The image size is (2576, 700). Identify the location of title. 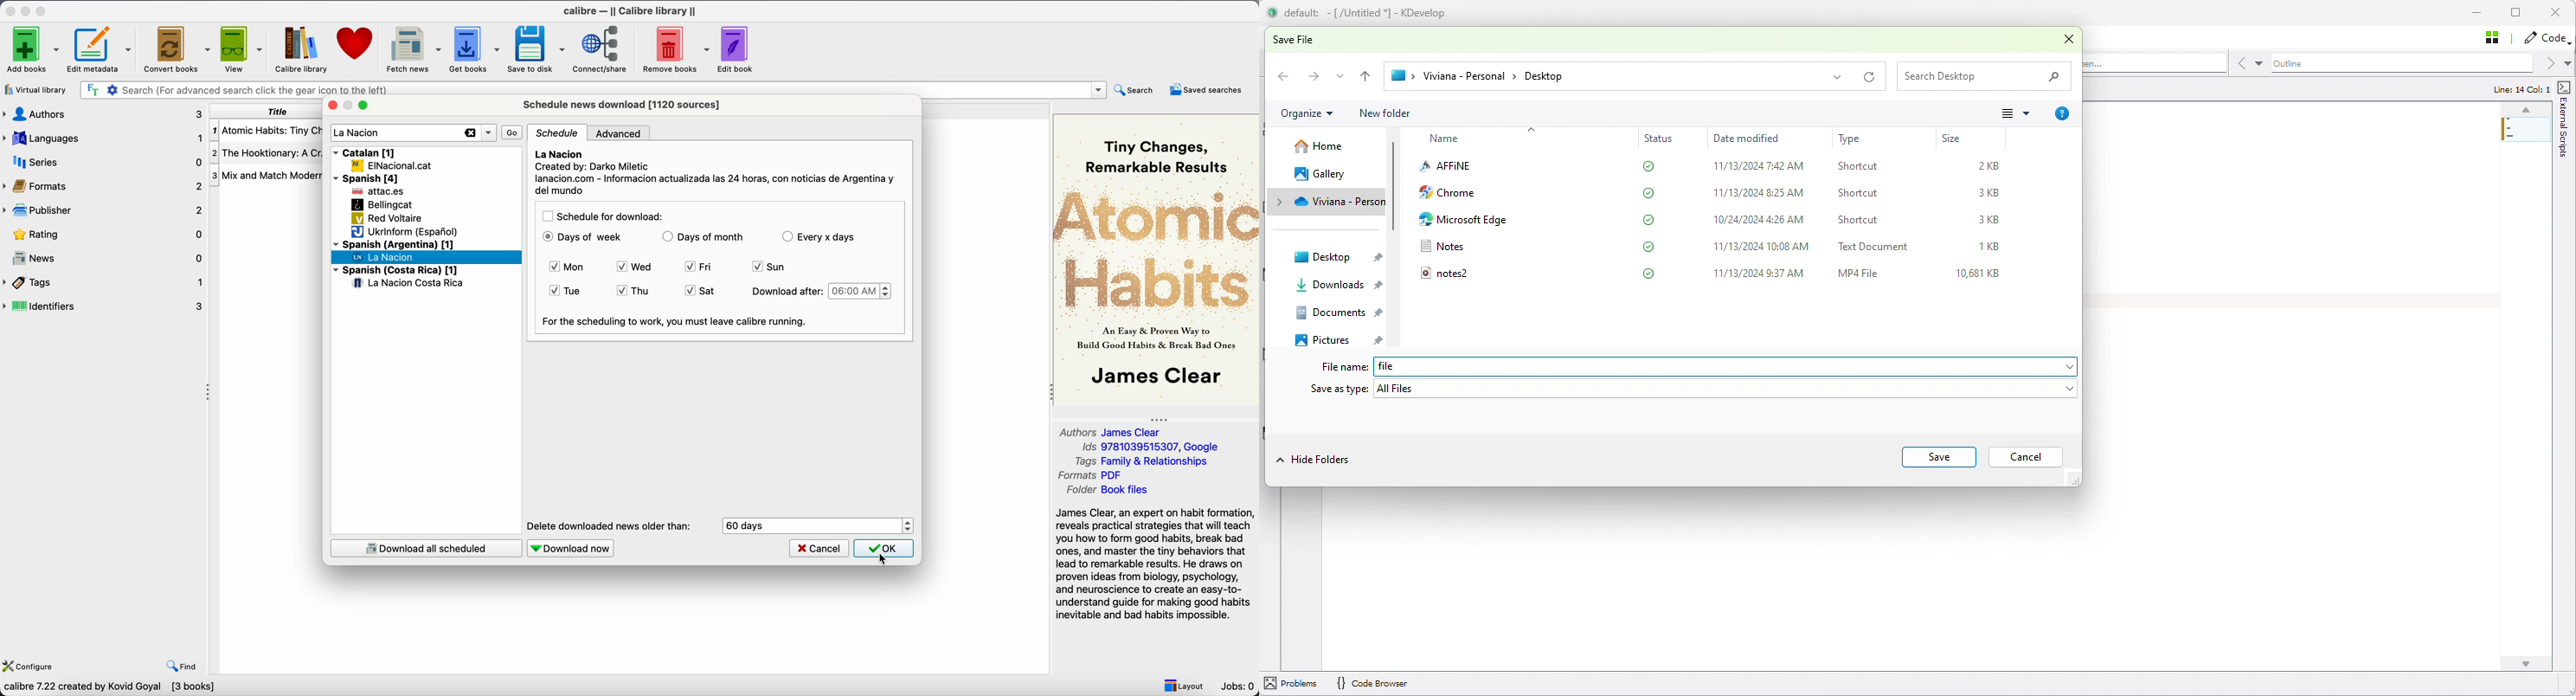
(264, 111).